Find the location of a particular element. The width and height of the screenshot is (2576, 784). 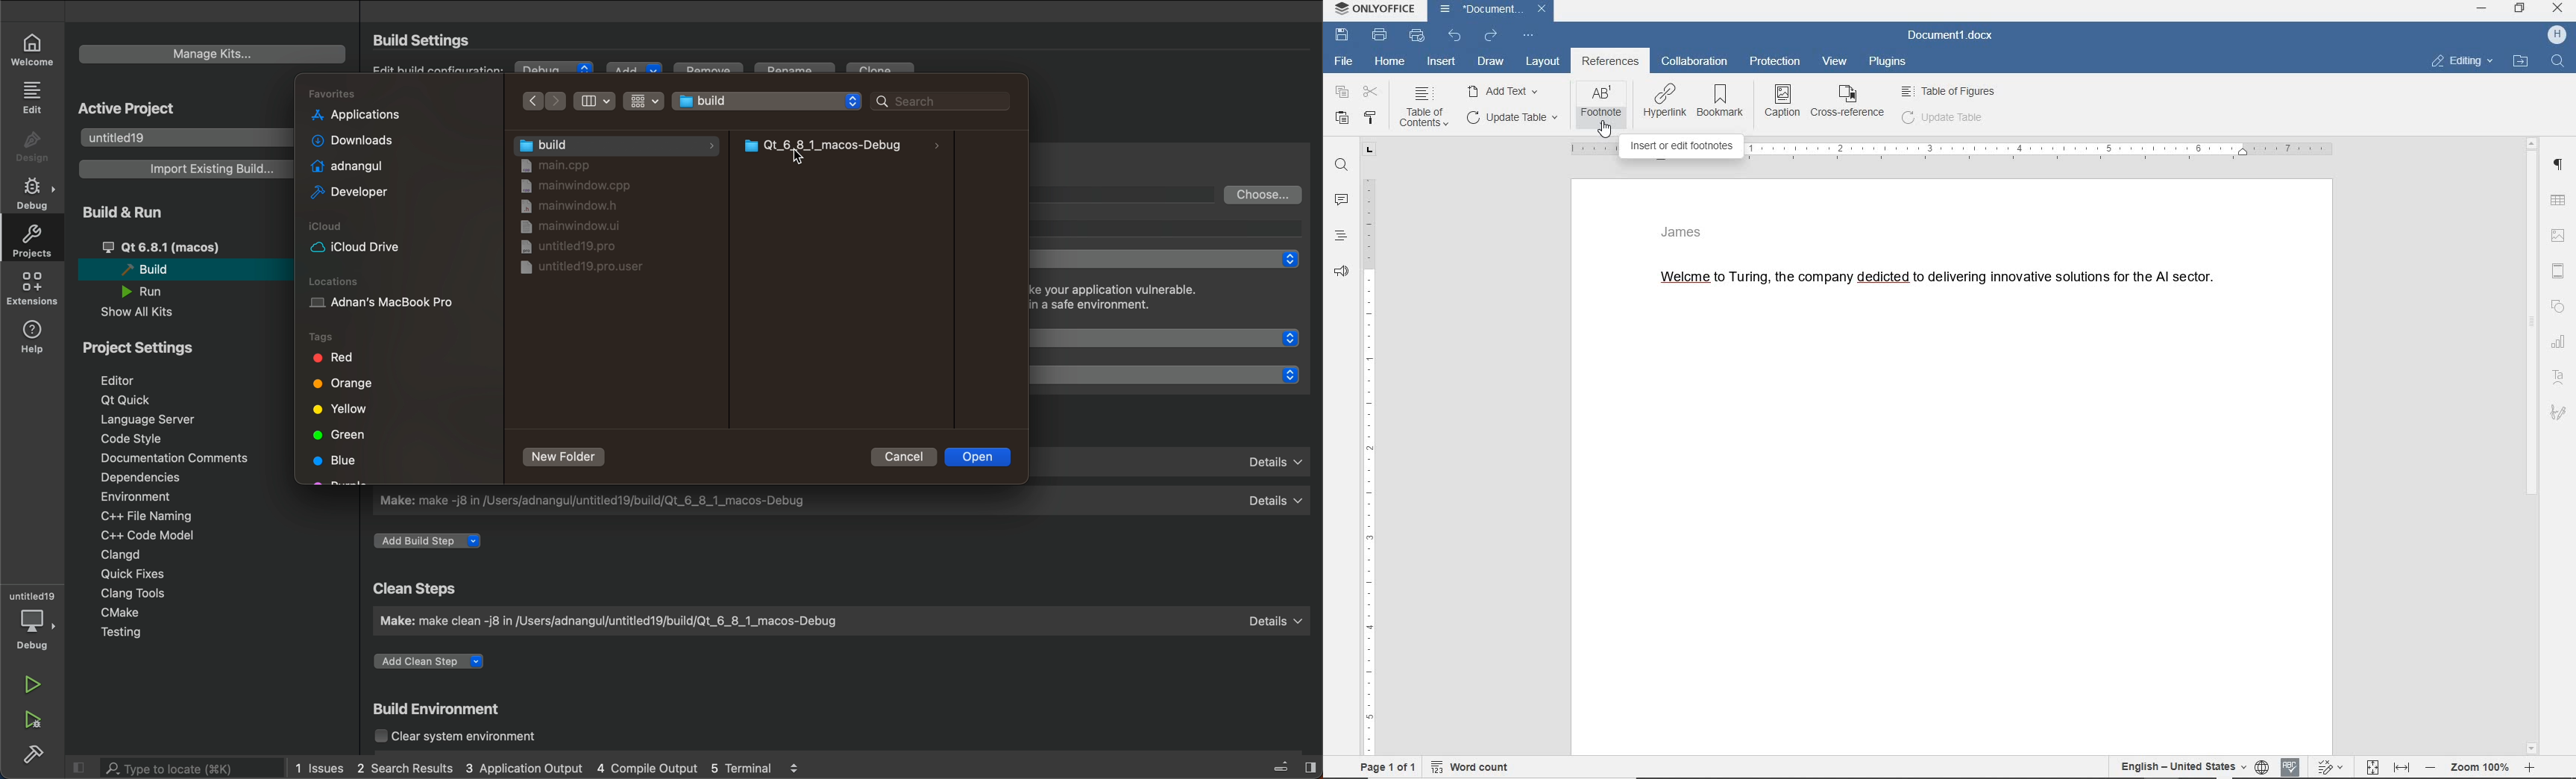

zoom in is located at coordinates (2529, 767).